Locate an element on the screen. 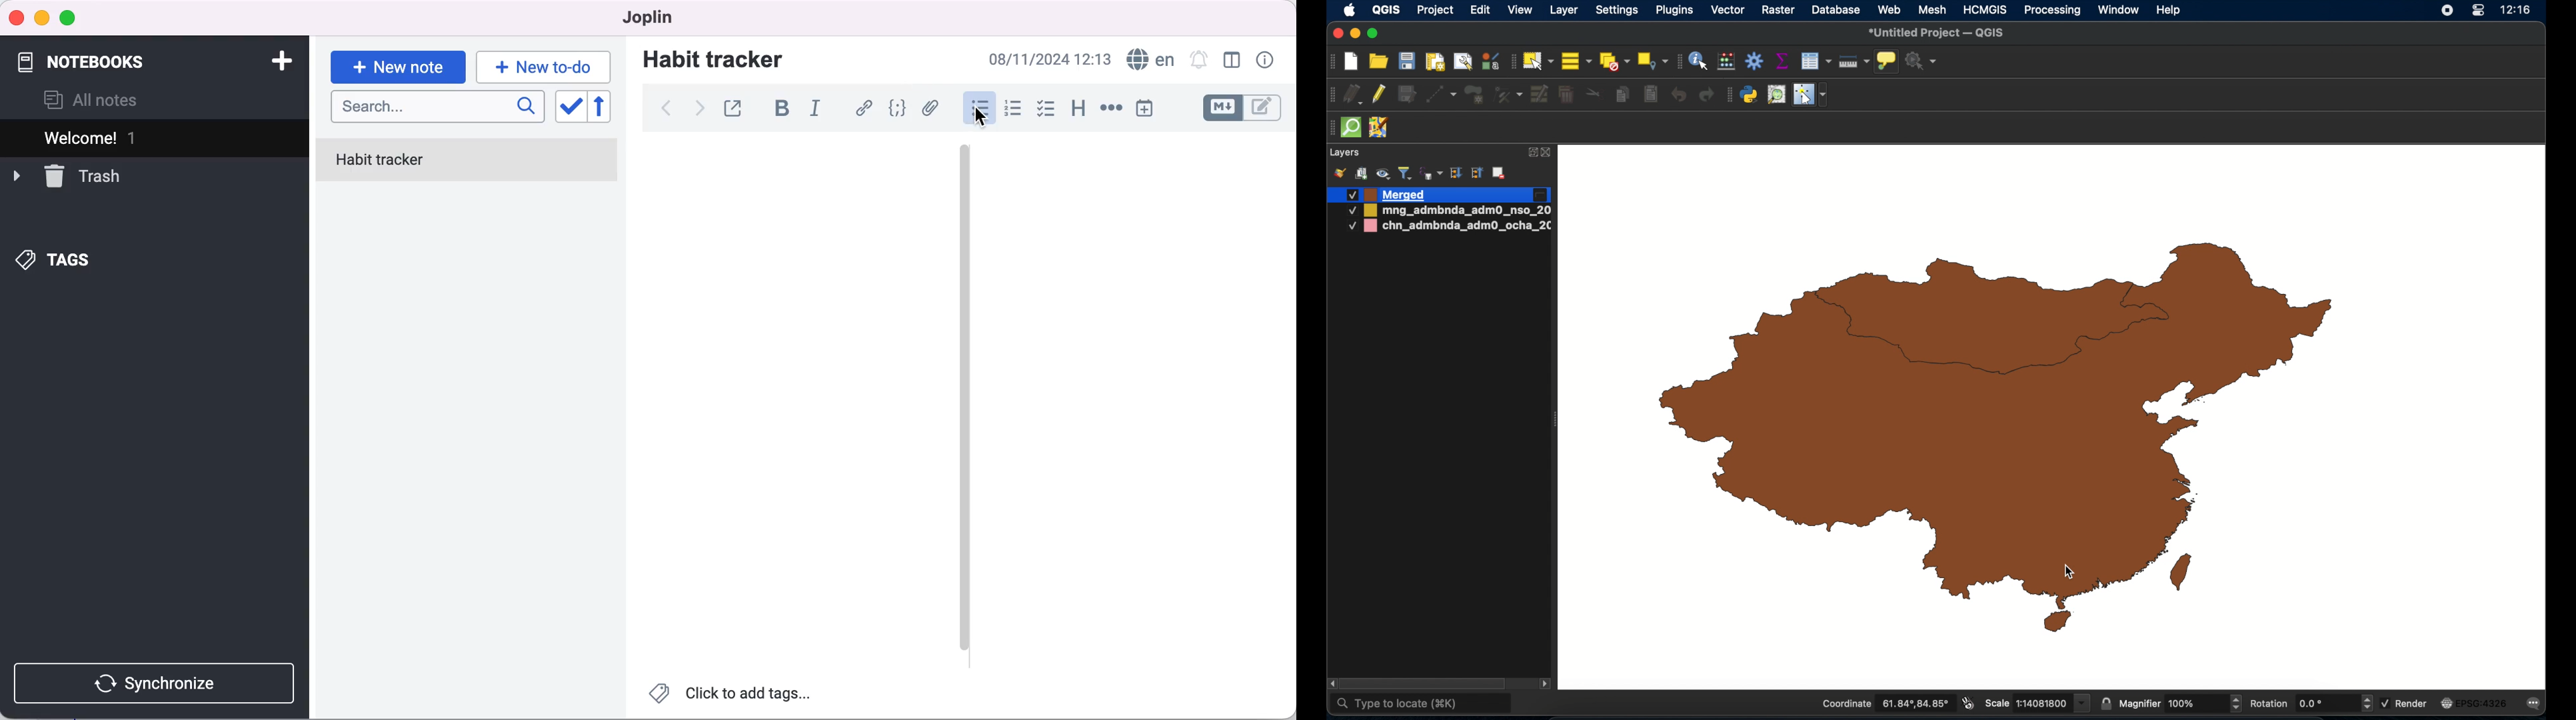  plugins toolbar is located at coordinates (1728, 93).